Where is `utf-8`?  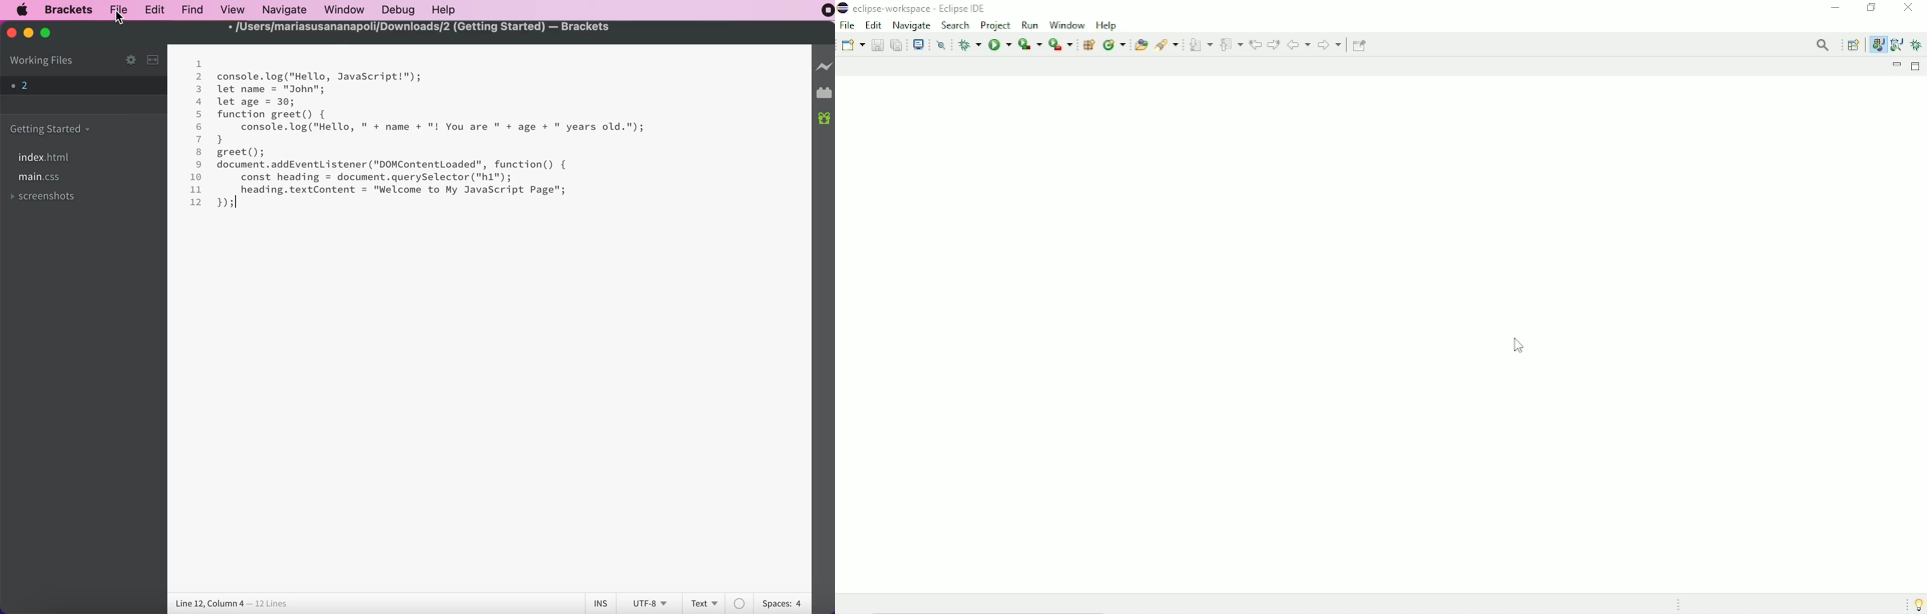 utf-8 is located at coordinates (650, 603).